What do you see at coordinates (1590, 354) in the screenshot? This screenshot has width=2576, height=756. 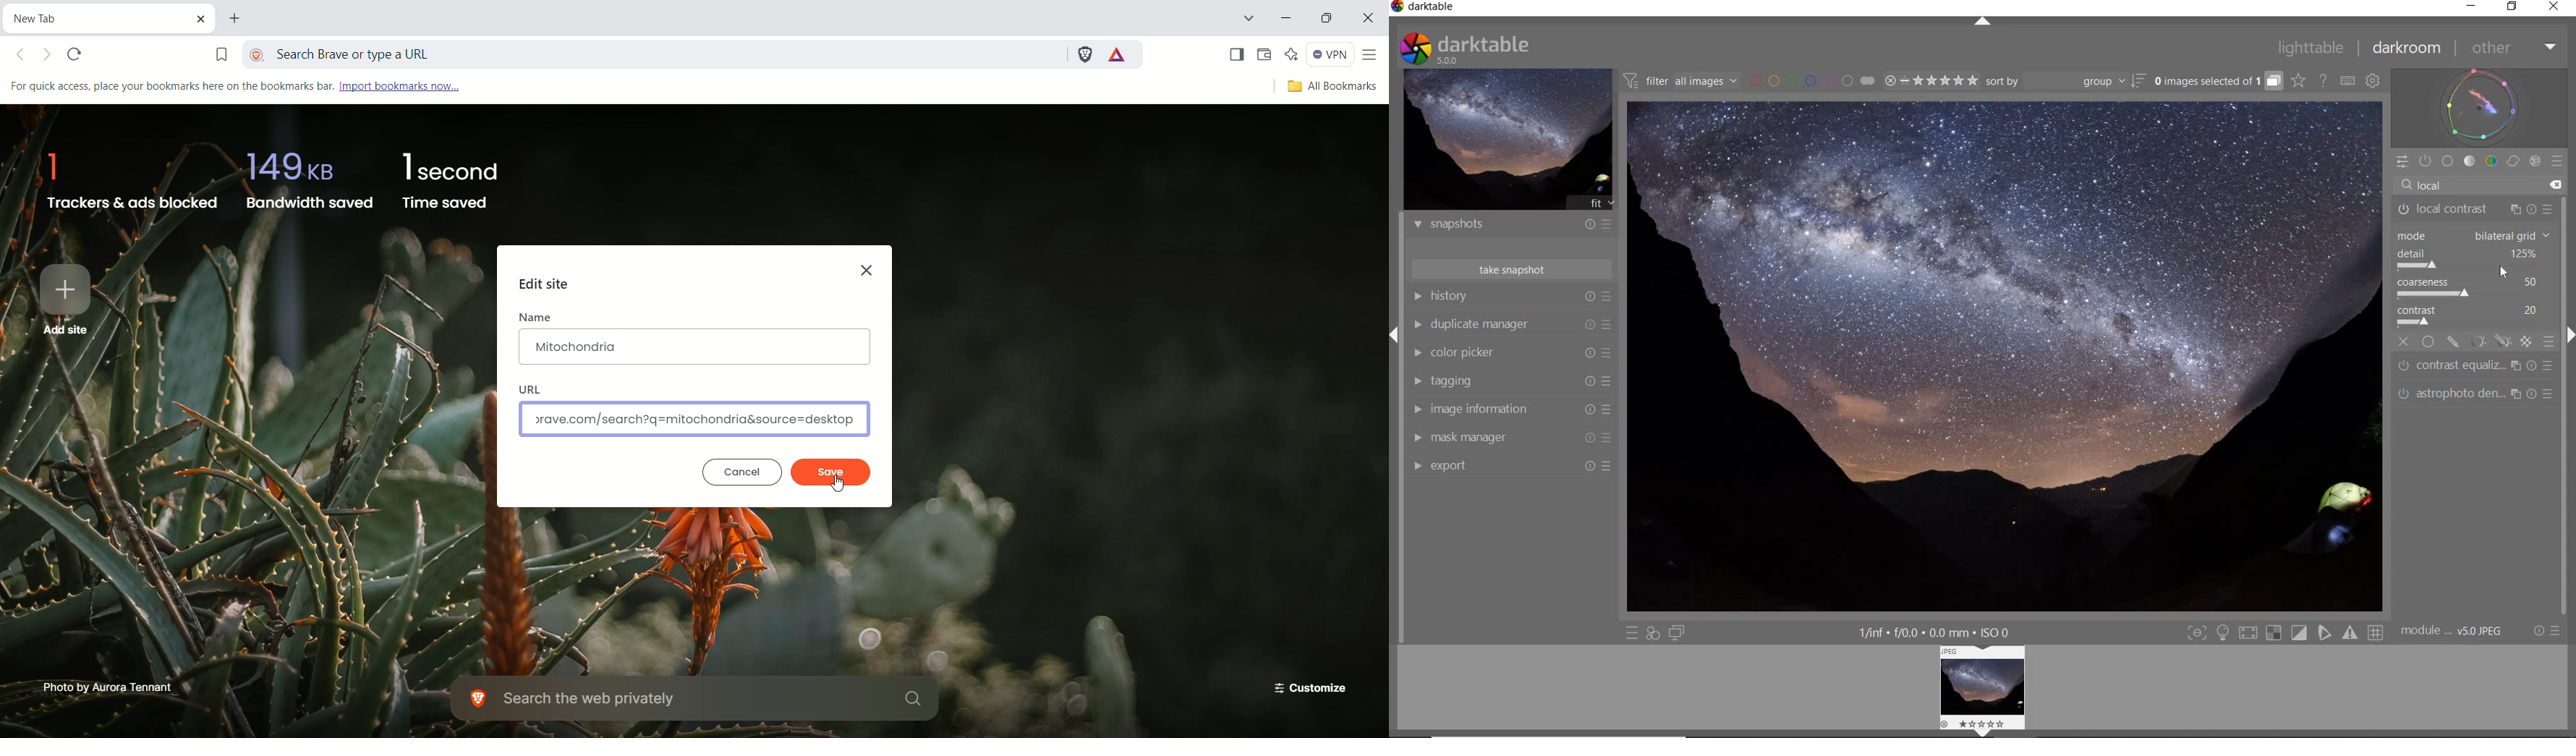 I see `Reset` at bounding box center [1590, 354].